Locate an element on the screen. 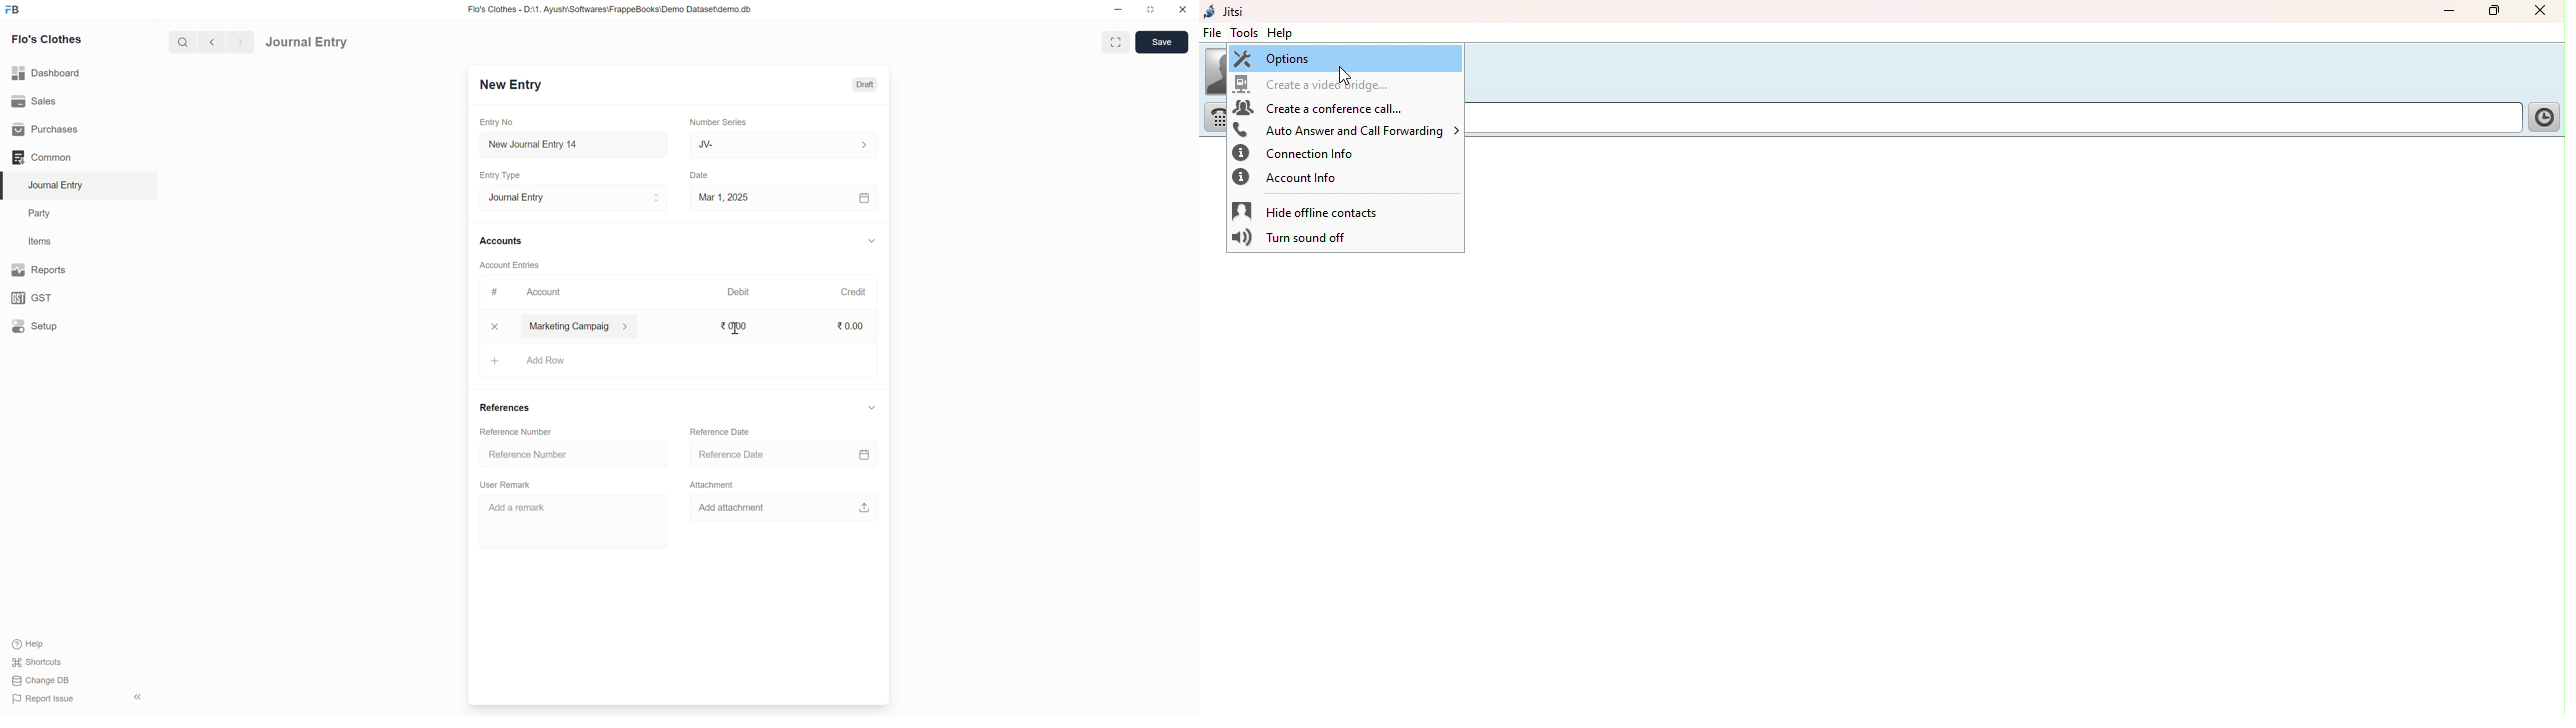 Image resolution: width=2576 pixels, height=728 pixels. Add a remark is located at coordinates (515, 507).